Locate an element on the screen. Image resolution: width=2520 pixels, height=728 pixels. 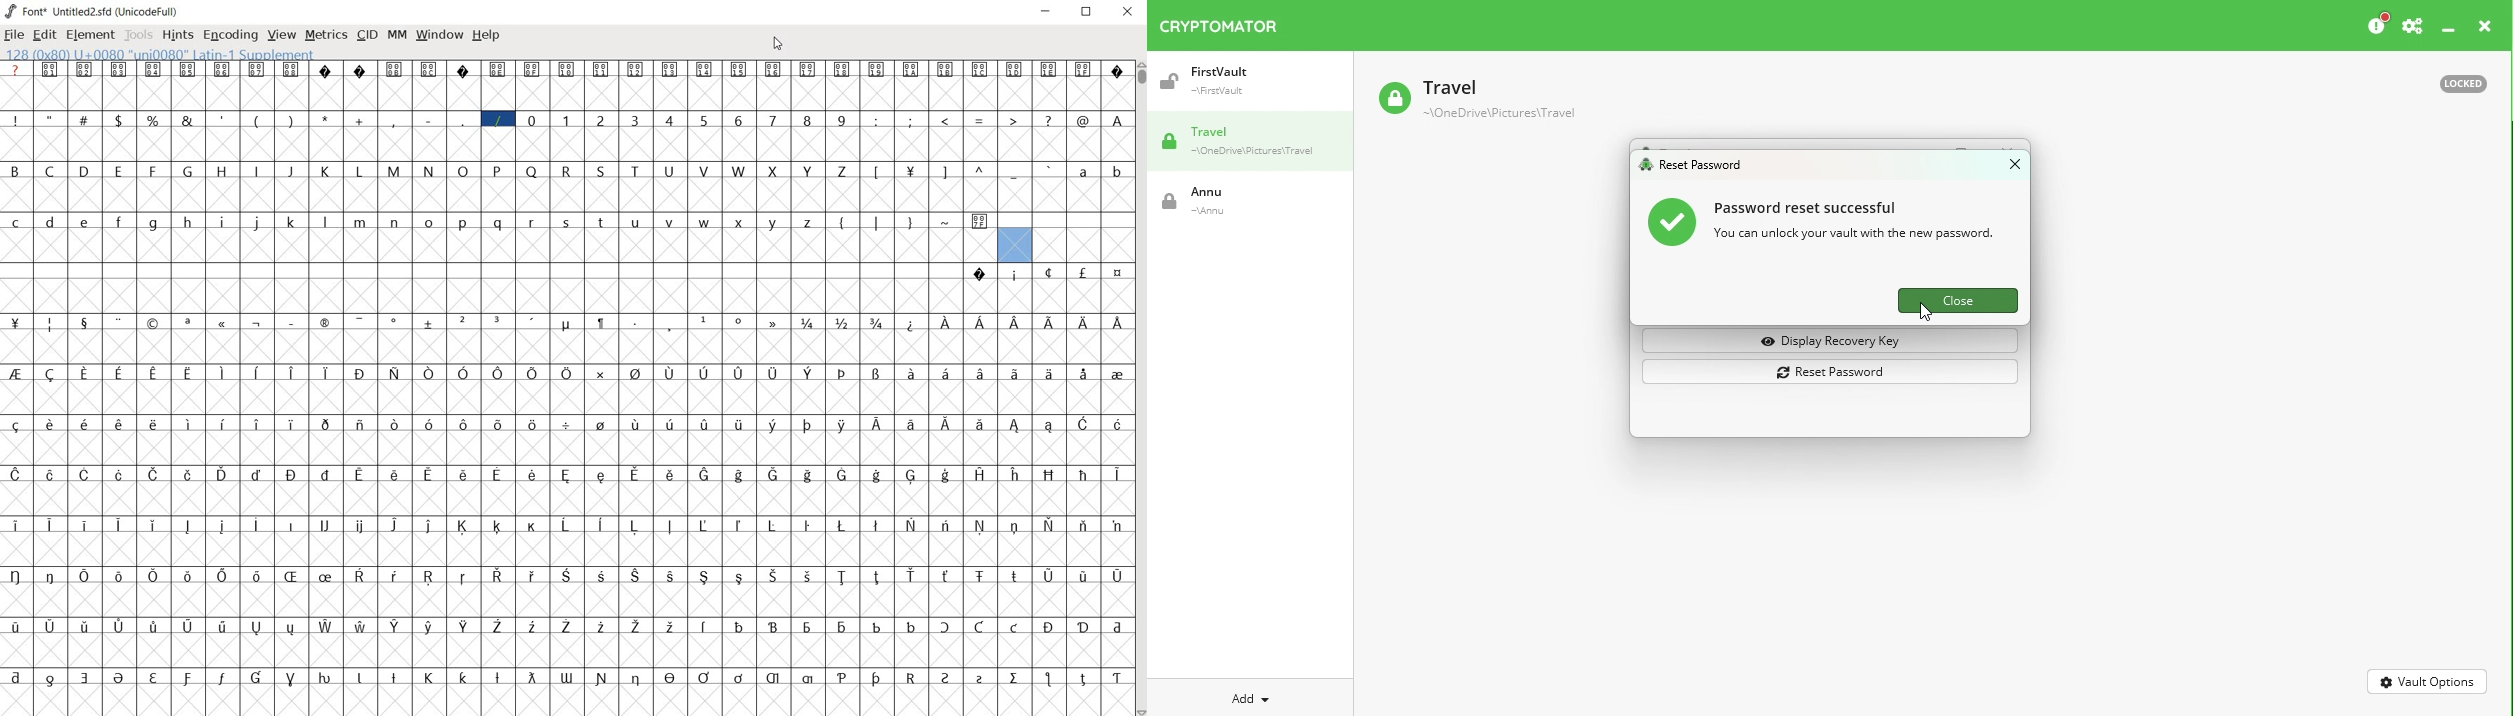
glyph is located at coordinates (1084, 121).